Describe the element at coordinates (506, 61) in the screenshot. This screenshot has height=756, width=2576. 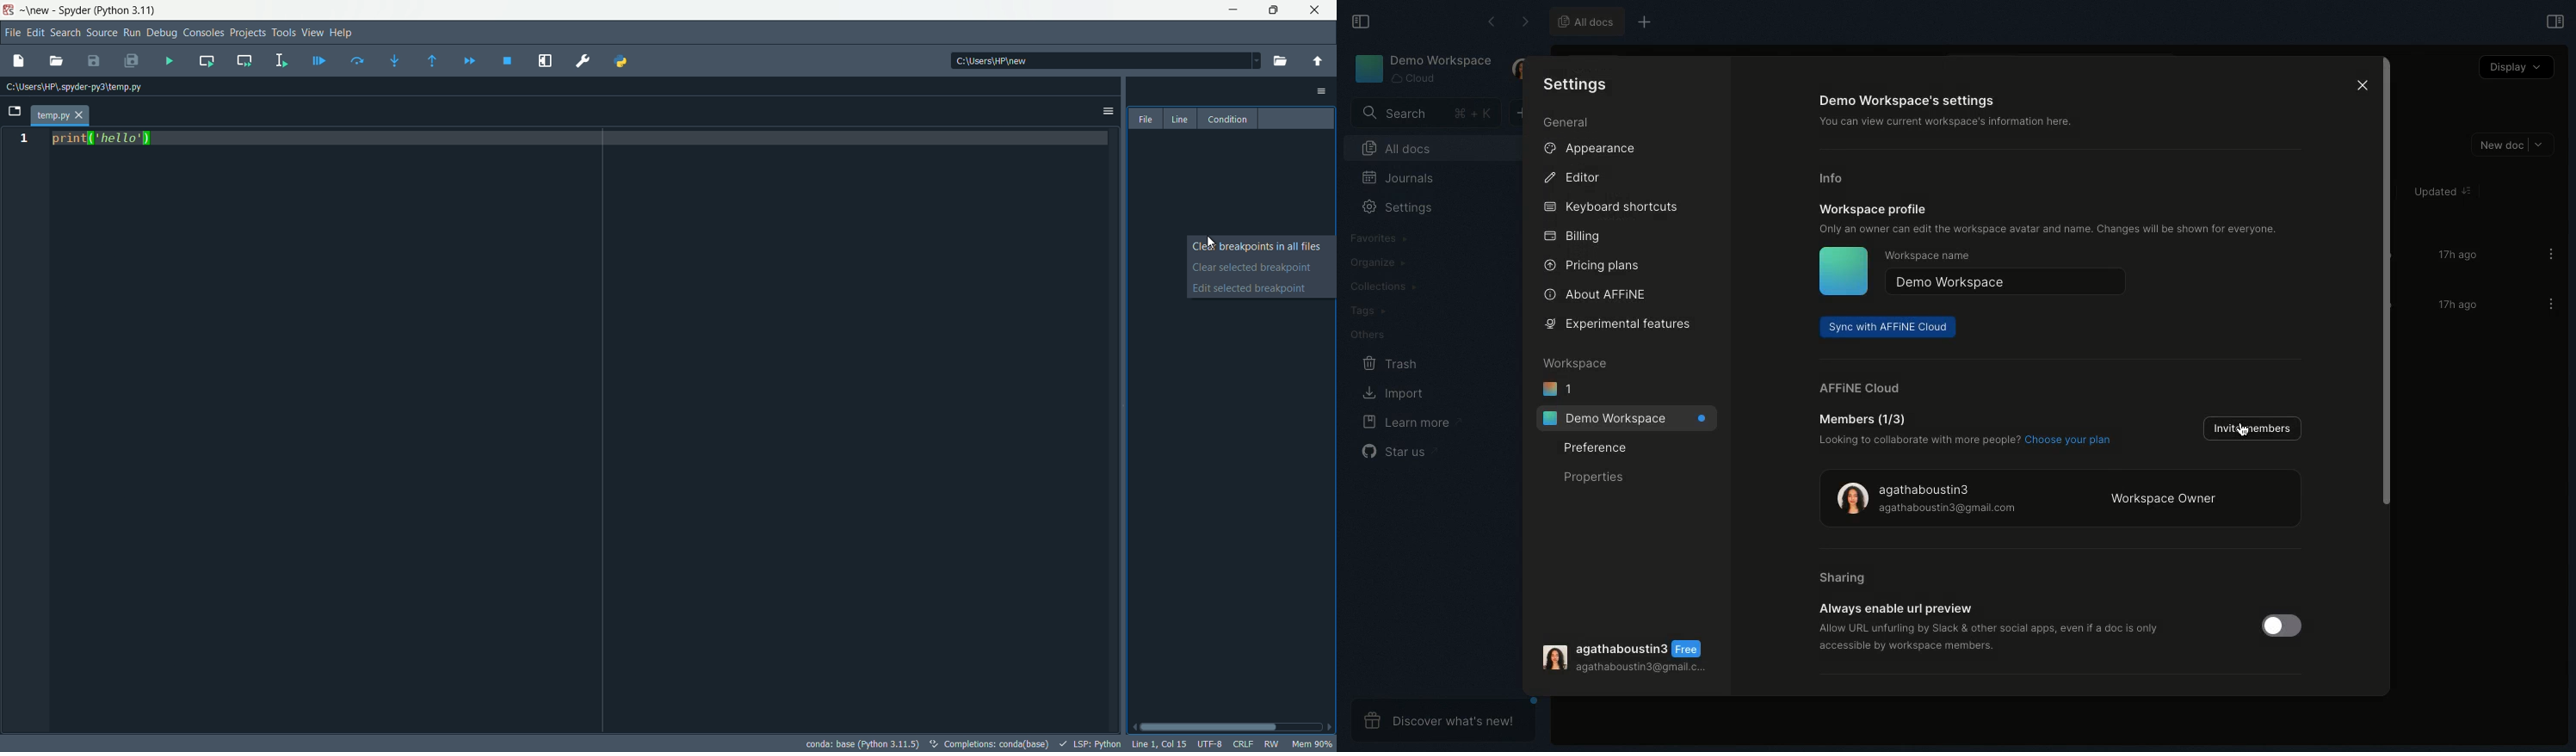
I see `stop debugging` at that location.